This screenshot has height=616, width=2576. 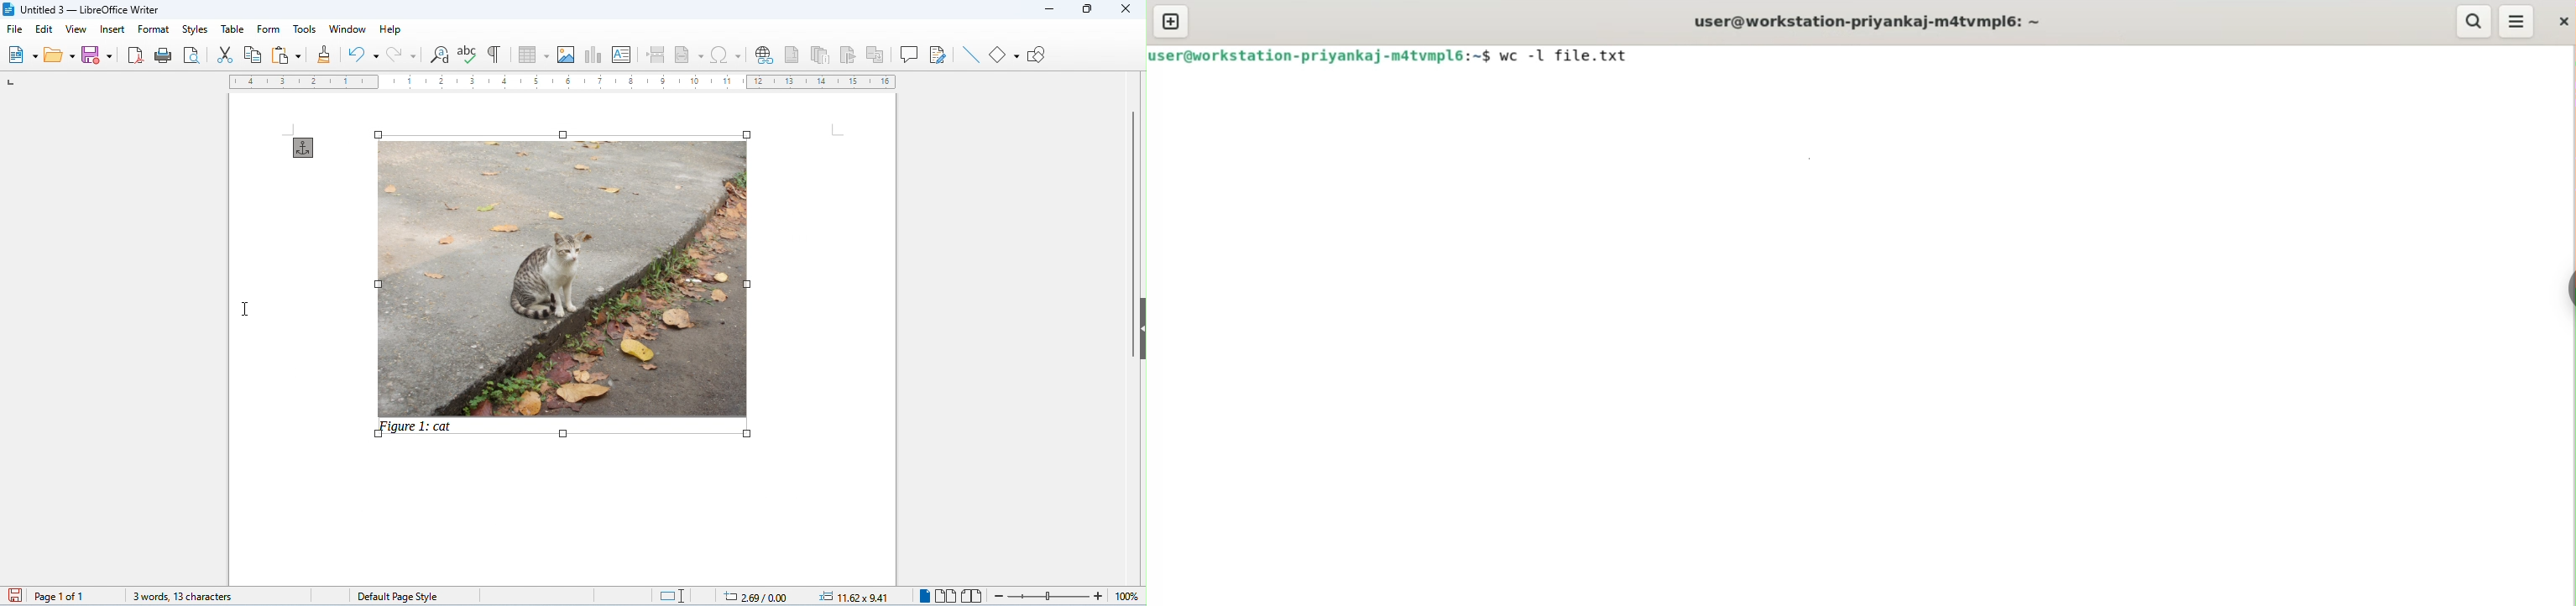 What do you see at coordinates (1006, 54) in the screenshot?
I see `basic shapes` at bounding box center [1006, 54].